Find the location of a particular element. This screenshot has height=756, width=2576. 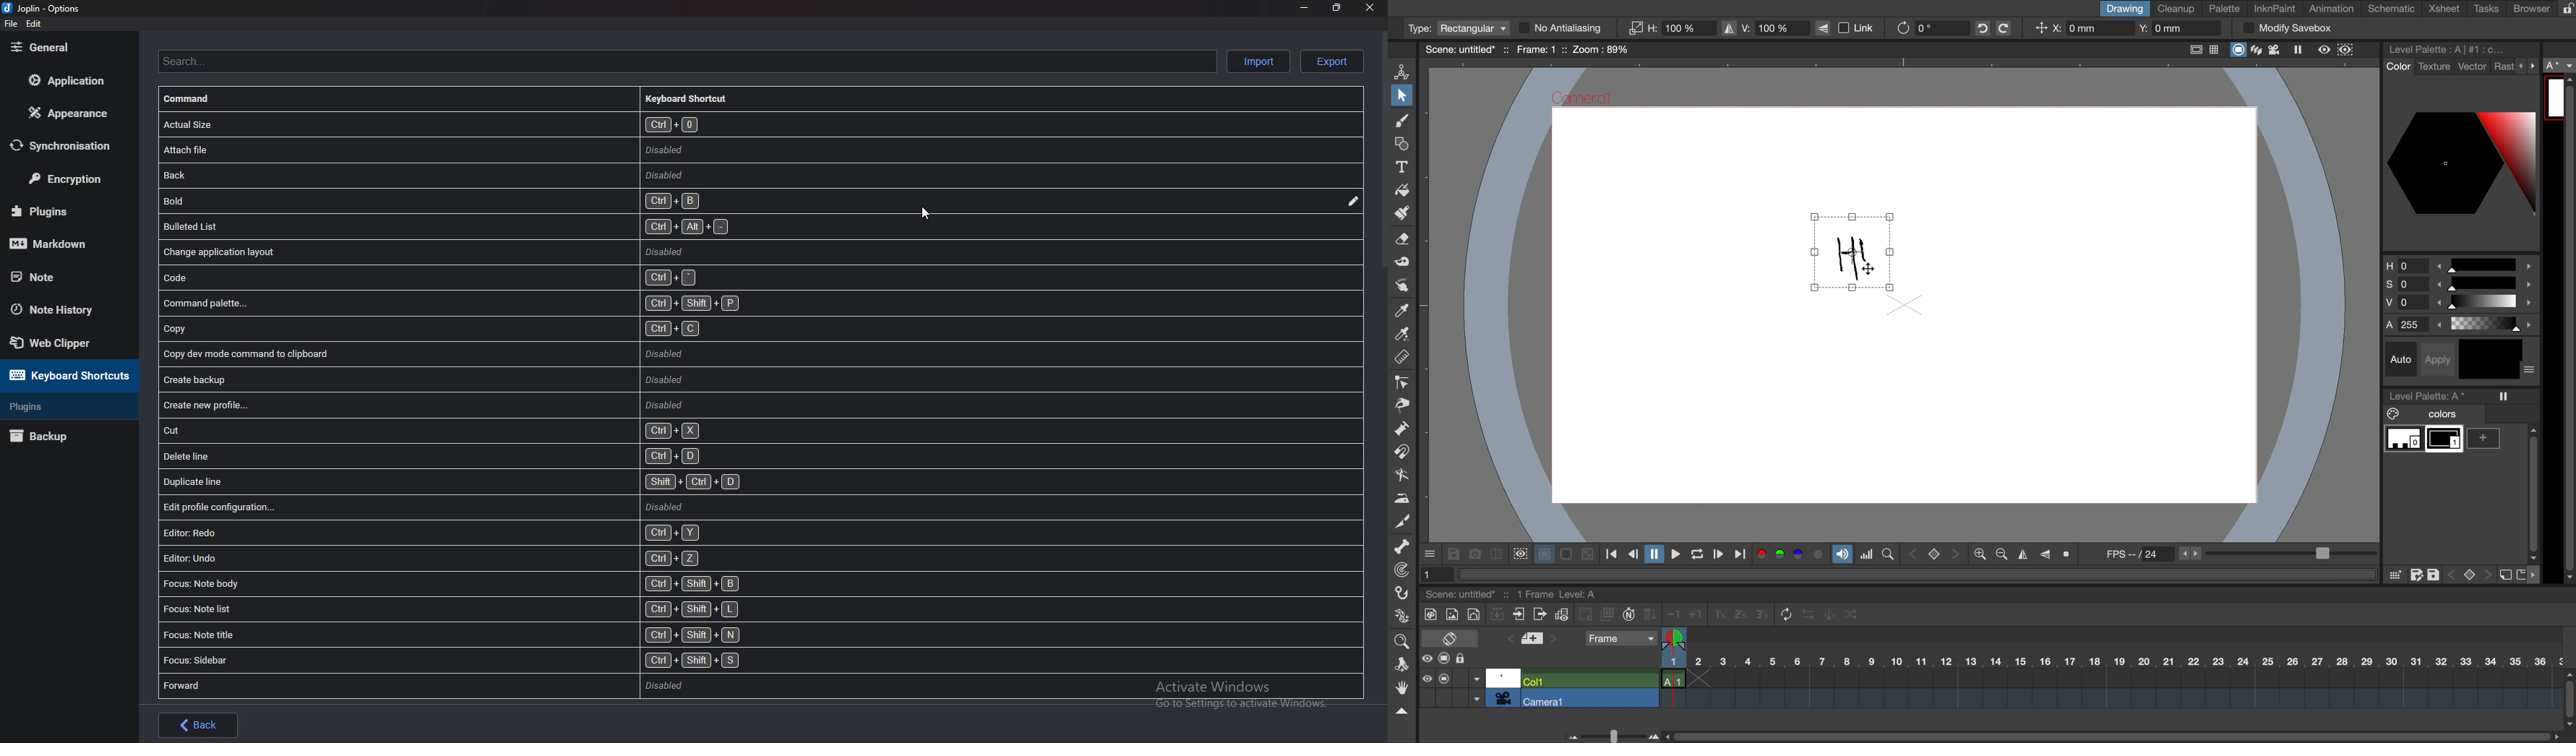

flip vertically is located at coordinates (2046, 553).